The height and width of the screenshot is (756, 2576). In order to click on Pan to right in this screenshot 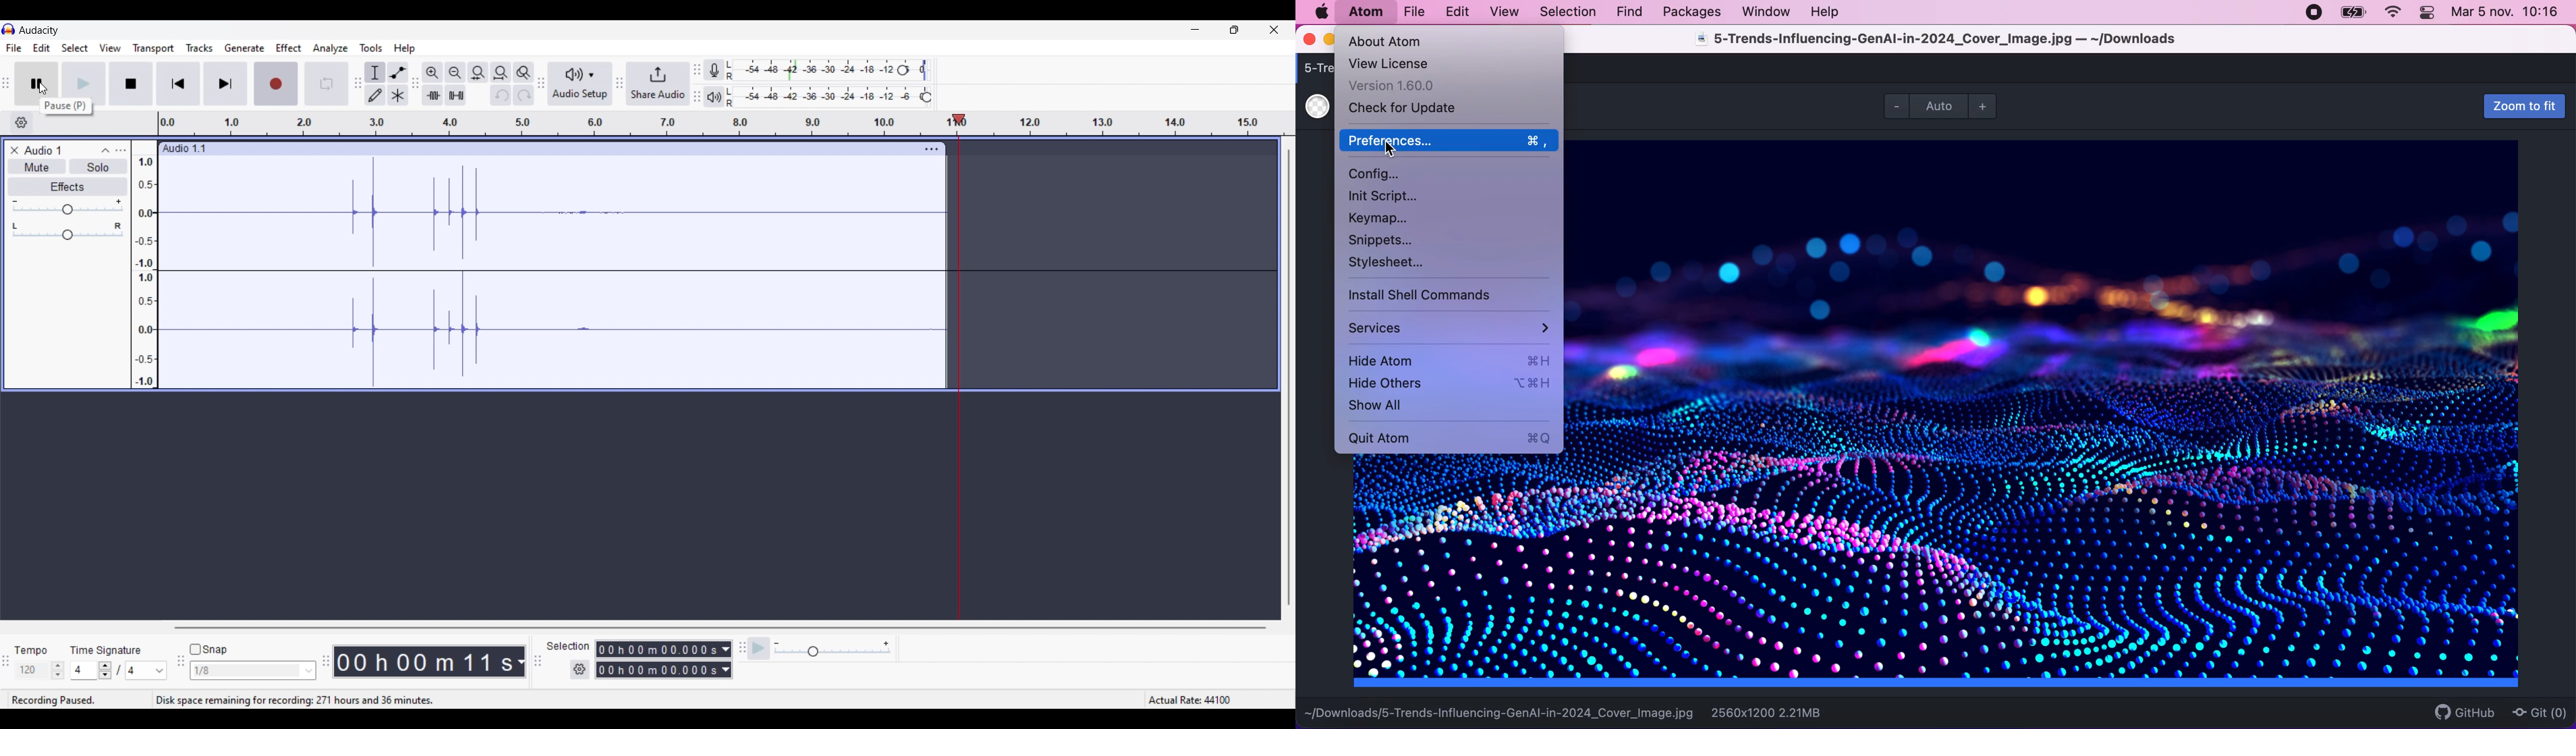, I will do `click(118, 226)`.